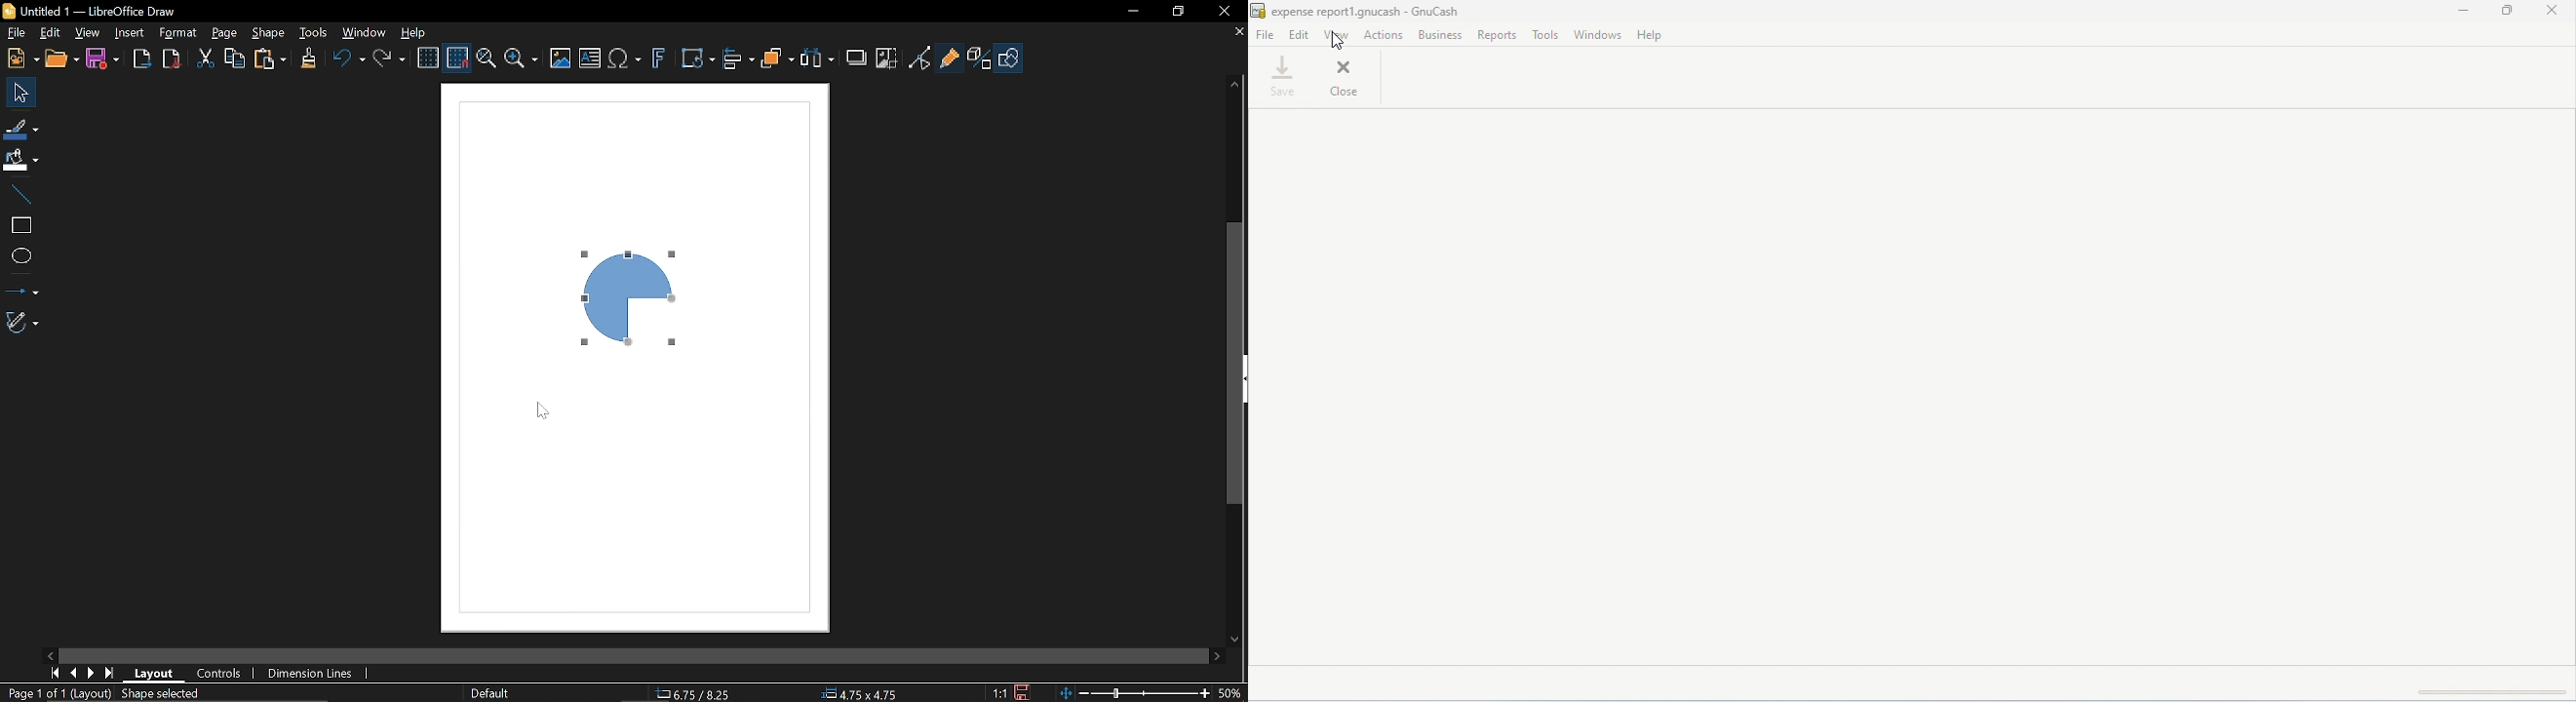 Image resolution: width=2576 pixels, height=728 pixels. What do you see at coordinates (1177, 10) in the screenshot?
I see `Restore down` at bounding box center [1177, 10].